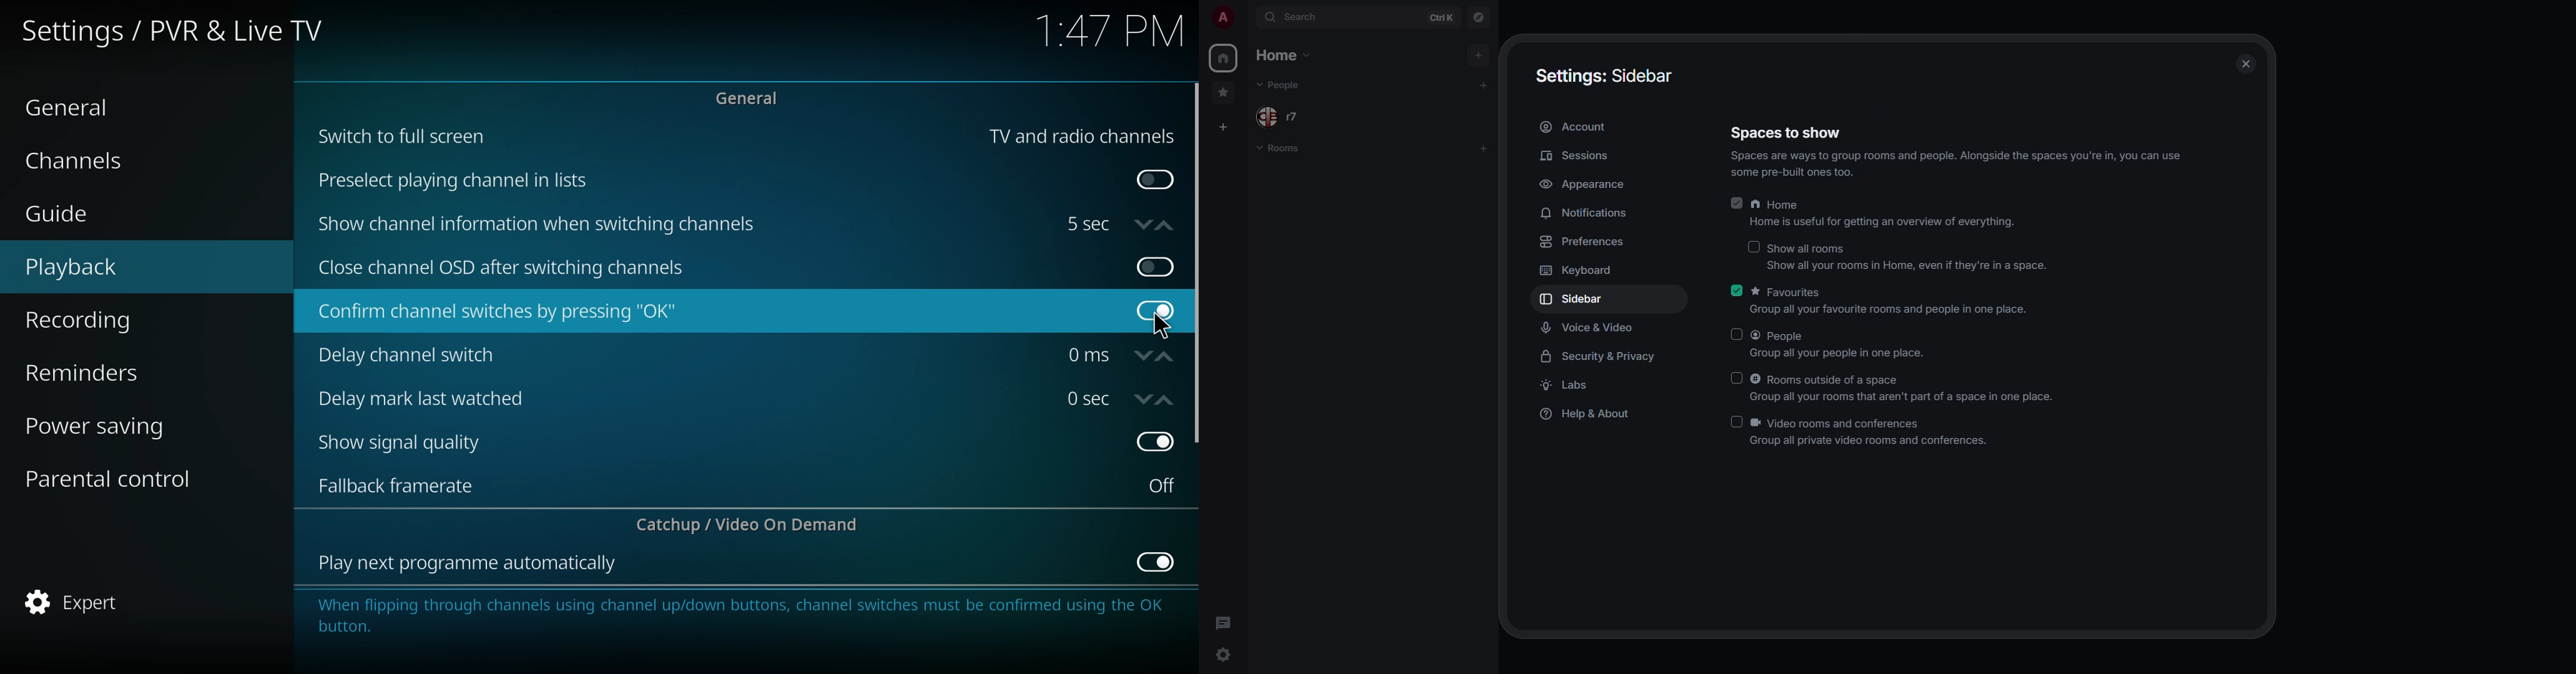 The height and width of the screenshot is (700, 2576). I want to click on notifications, so click(1582, 212).